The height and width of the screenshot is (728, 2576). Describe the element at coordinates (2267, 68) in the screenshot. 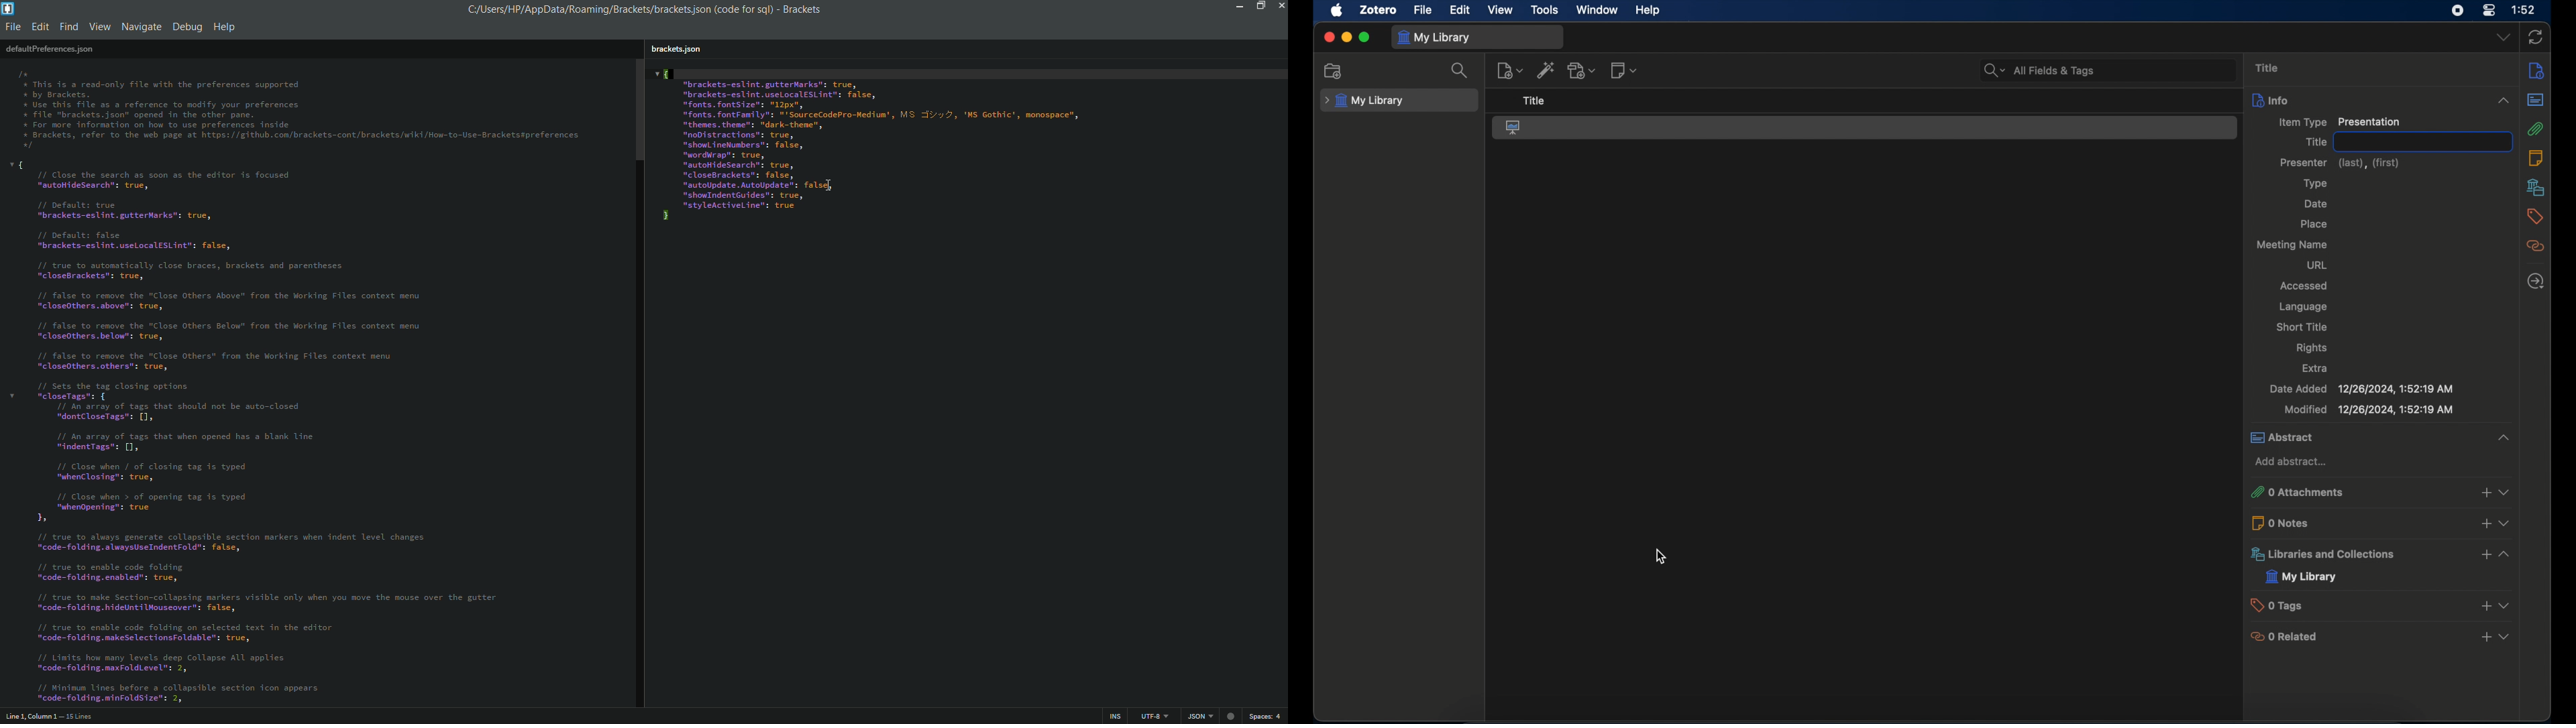

I see `title` at that location.